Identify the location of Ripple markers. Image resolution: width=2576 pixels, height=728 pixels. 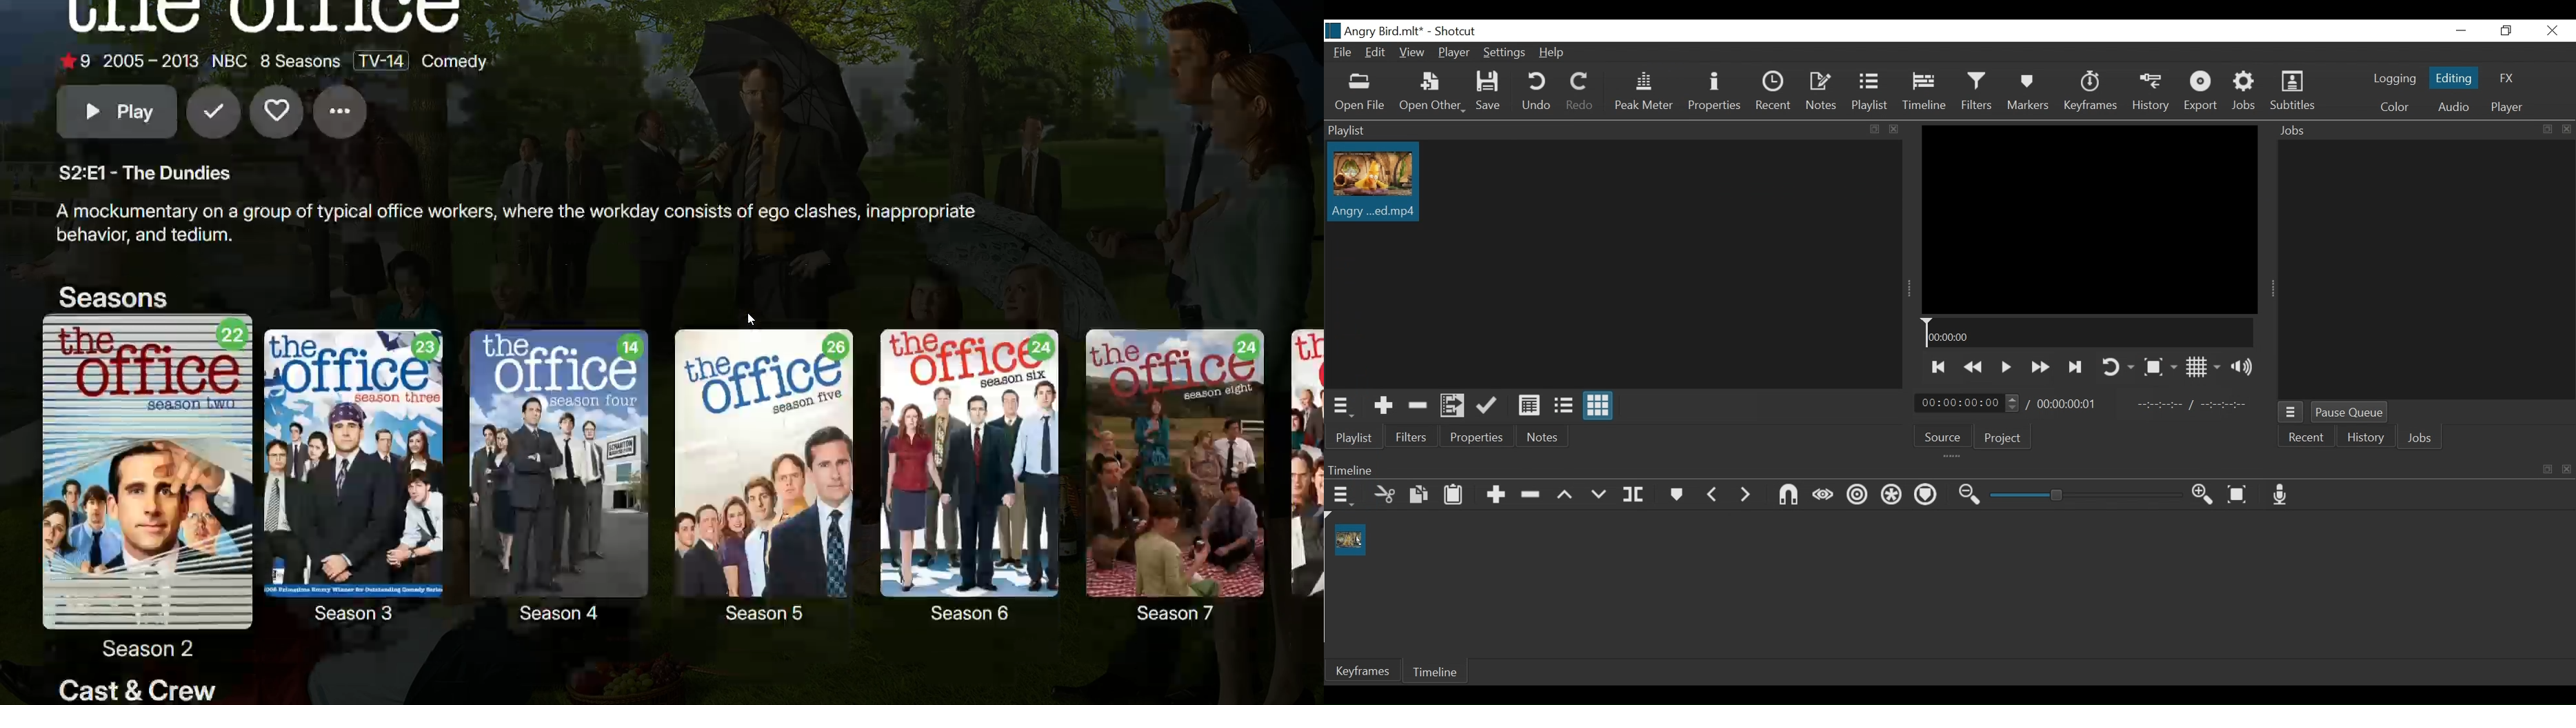
(1925, 496).